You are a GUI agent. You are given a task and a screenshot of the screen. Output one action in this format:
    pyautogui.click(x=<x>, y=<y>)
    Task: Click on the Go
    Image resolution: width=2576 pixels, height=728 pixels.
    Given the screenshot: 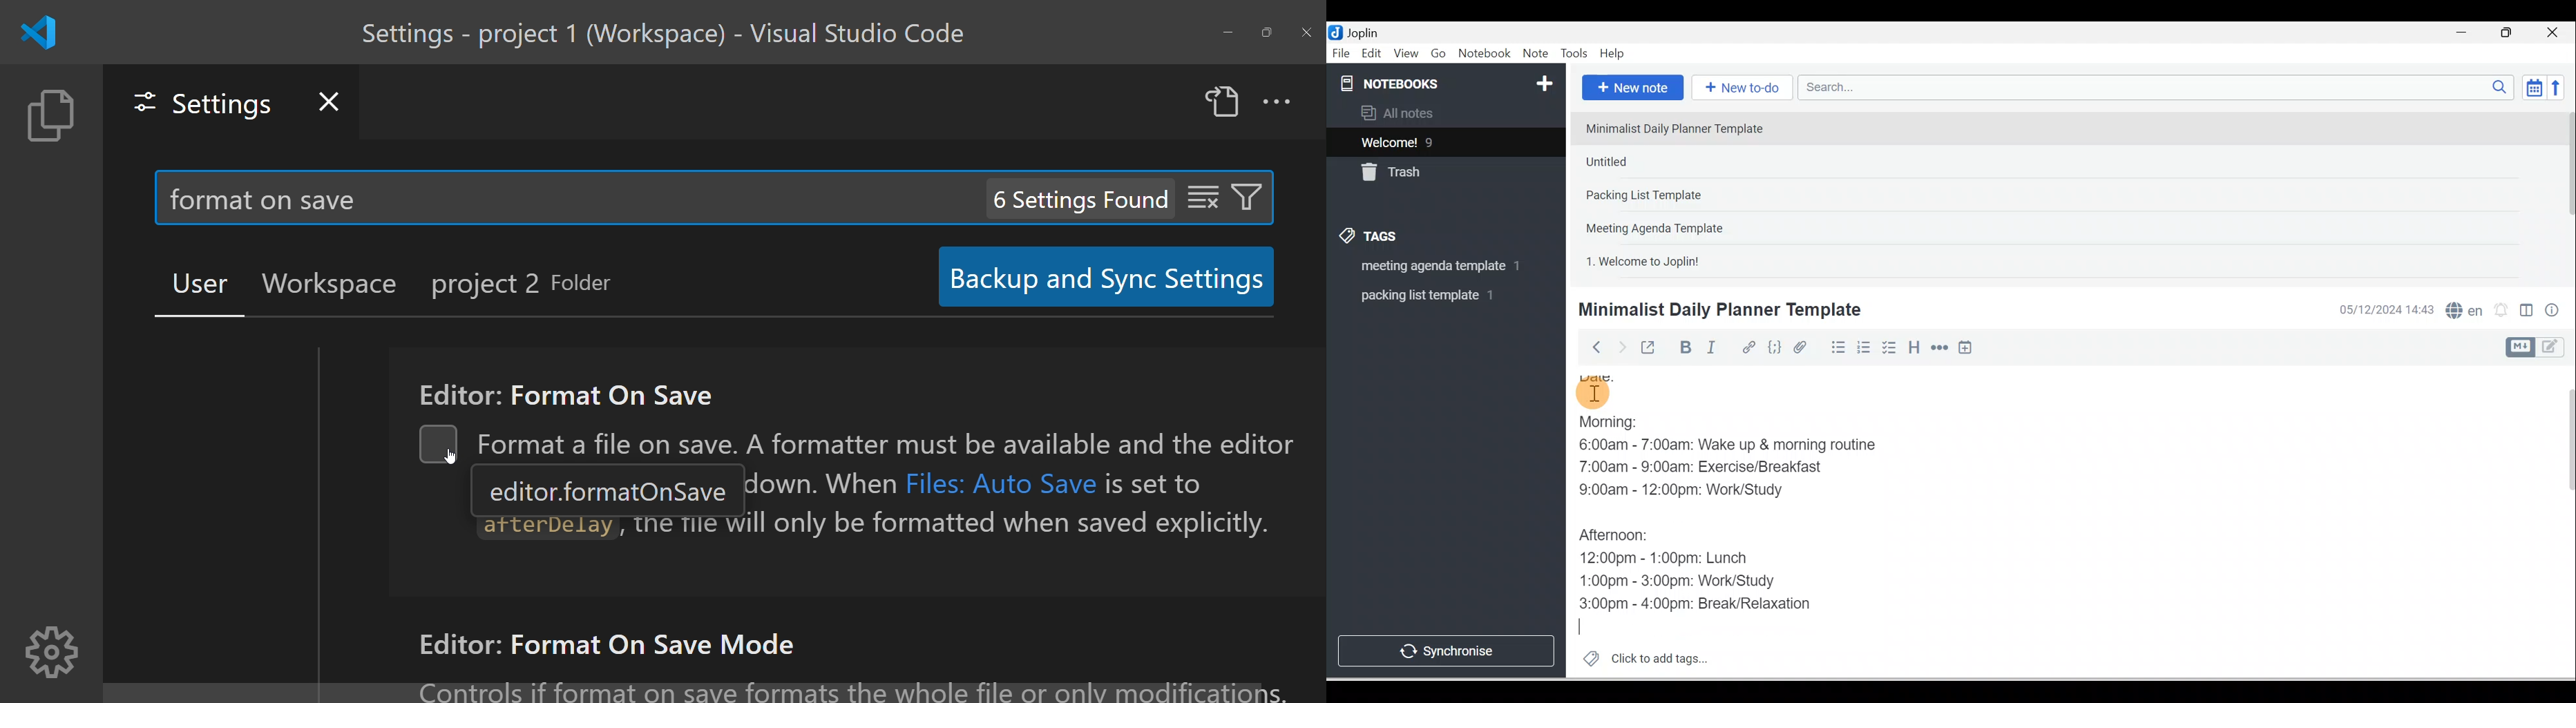 What is the action you would take?
    pyautogui.click(x=1440, y=54)
    